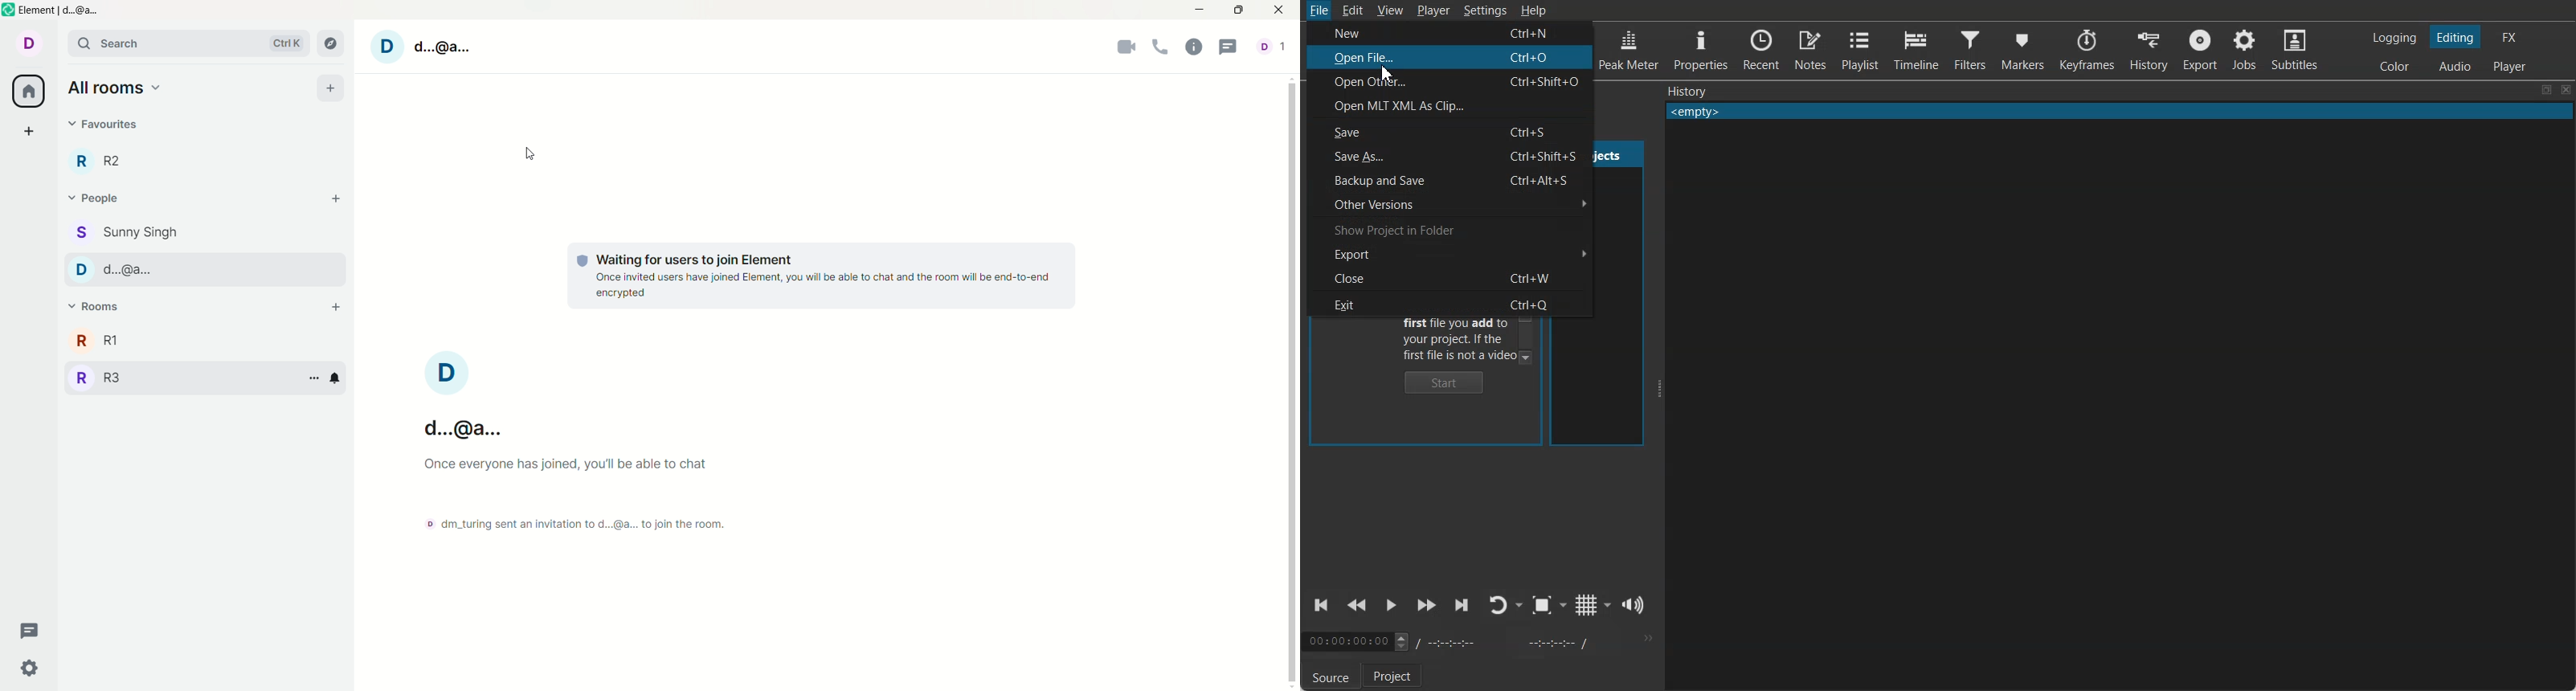 The width and height of the screenshot is (2576, 700). What do you see at coordinates (1761, 48) in the screenshot?
I see `Recent` at bounding box center [1761, 48].